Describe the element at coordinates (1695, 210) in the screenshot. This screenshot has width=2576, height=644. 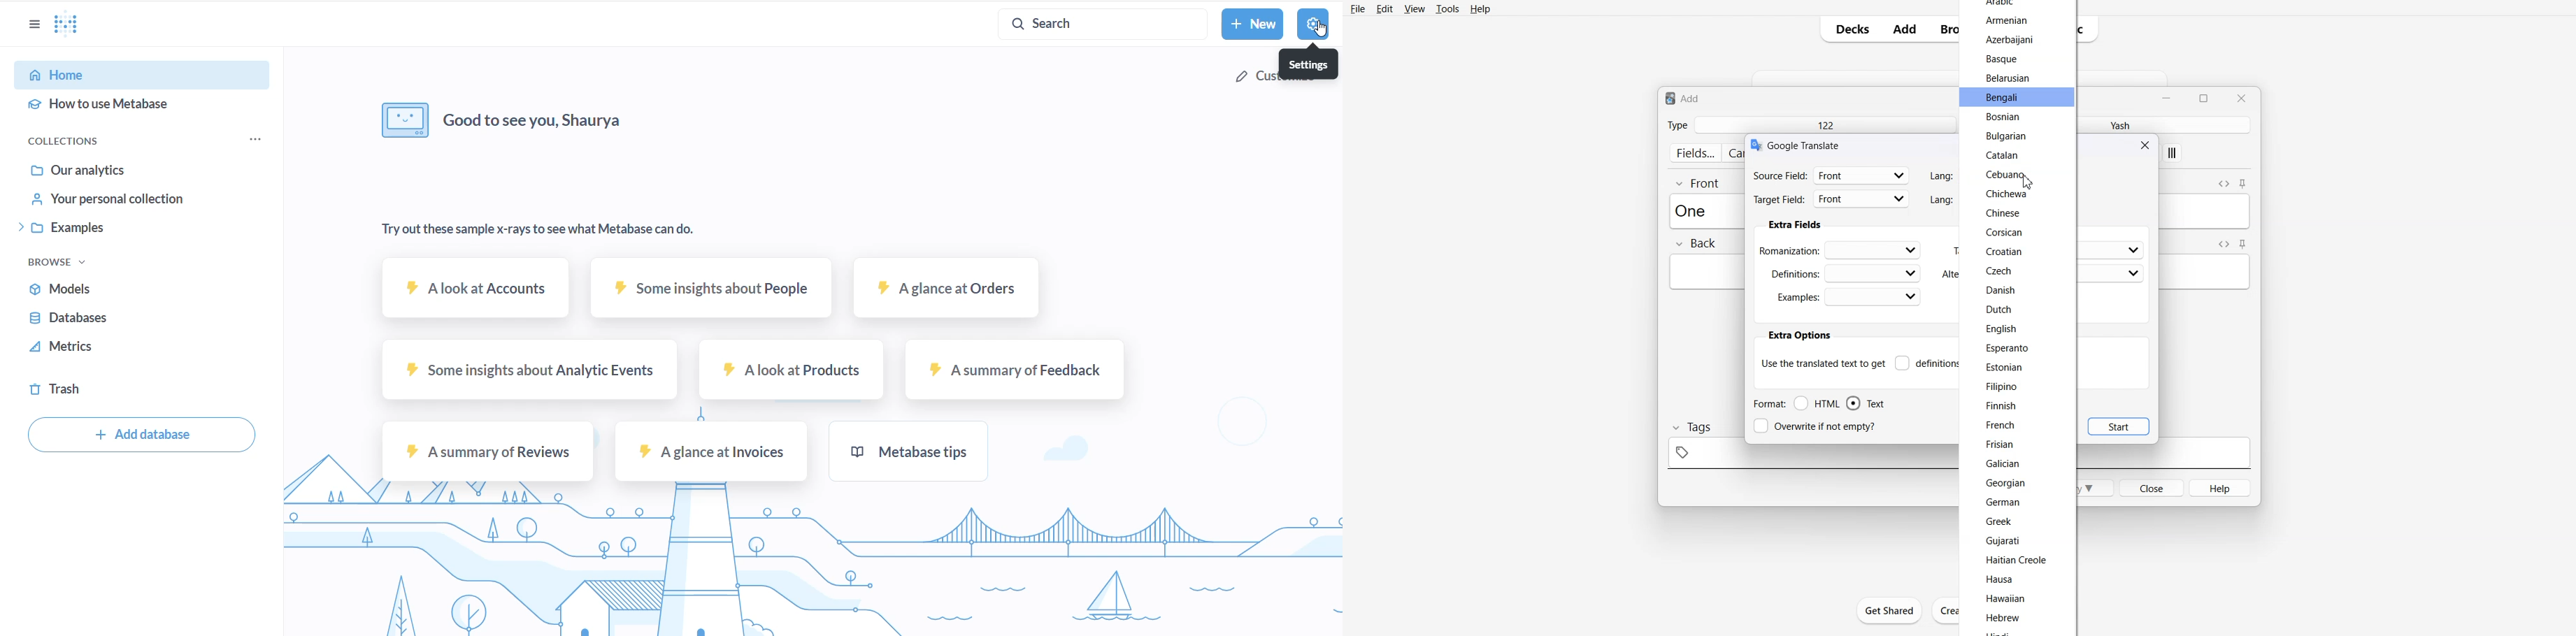
I see `Text` at that location.